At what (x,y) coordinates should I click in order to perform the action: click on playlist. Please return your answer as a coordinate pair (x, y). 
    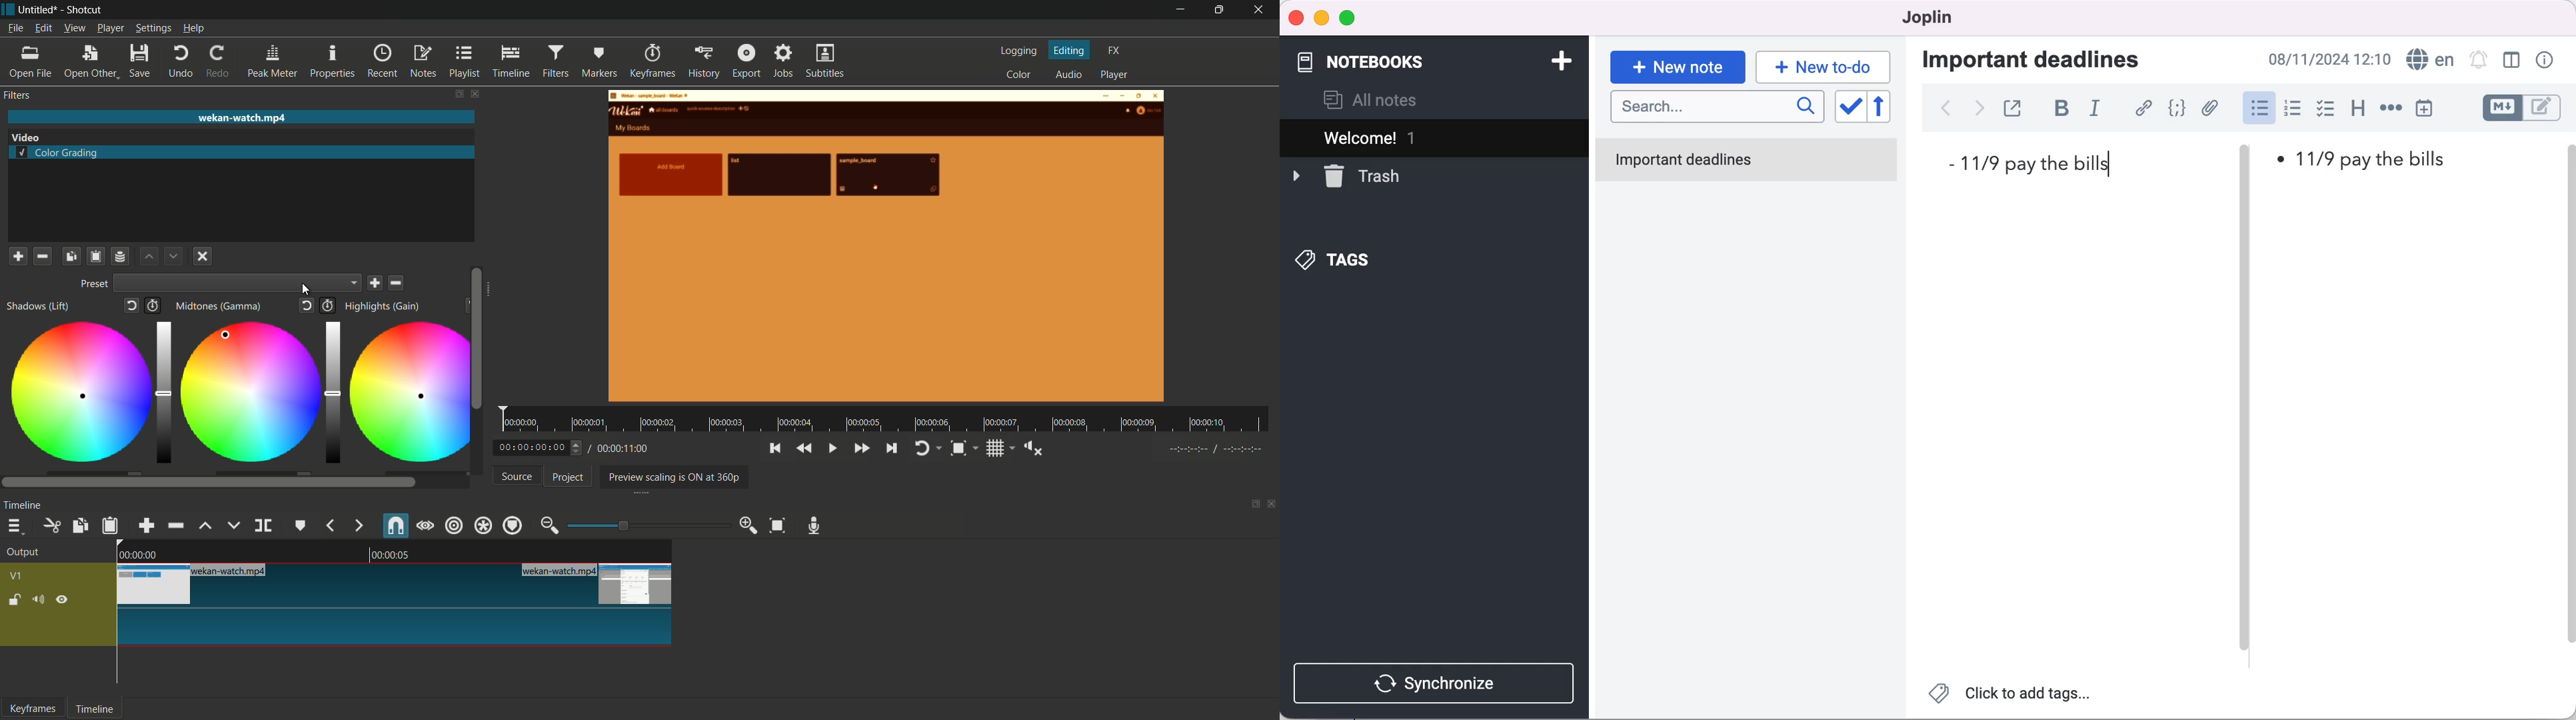
    Looking at the image, I should click on (465, 62).